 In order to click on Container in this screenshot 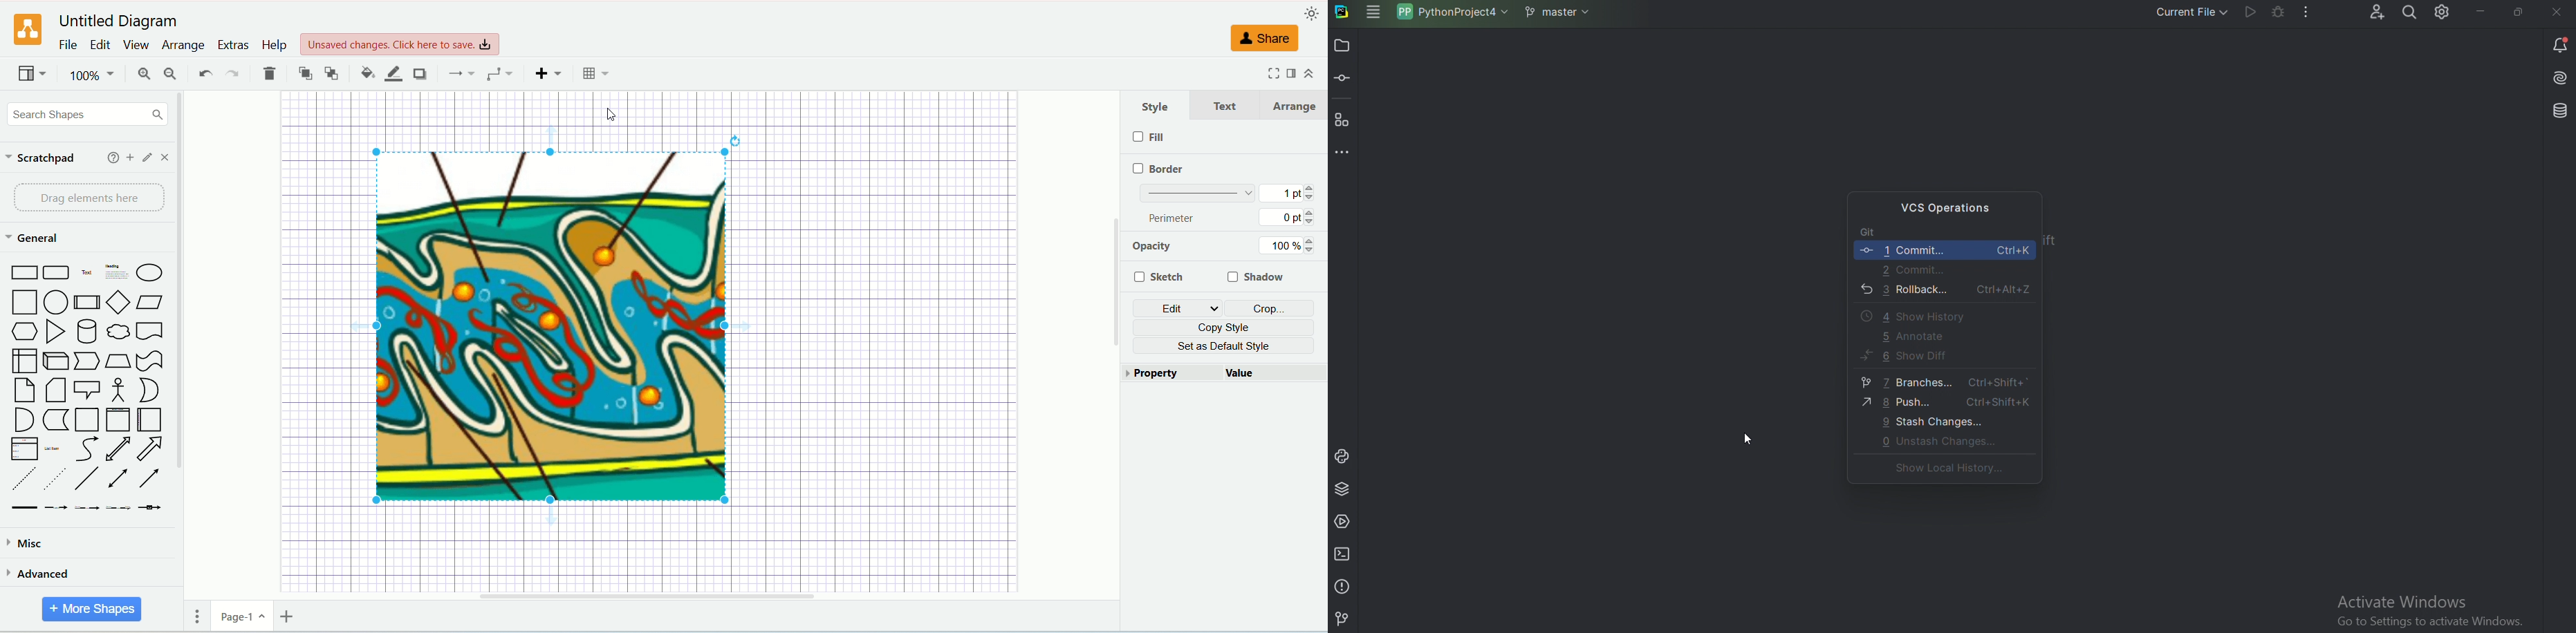, I will do `click(88, 420)`.